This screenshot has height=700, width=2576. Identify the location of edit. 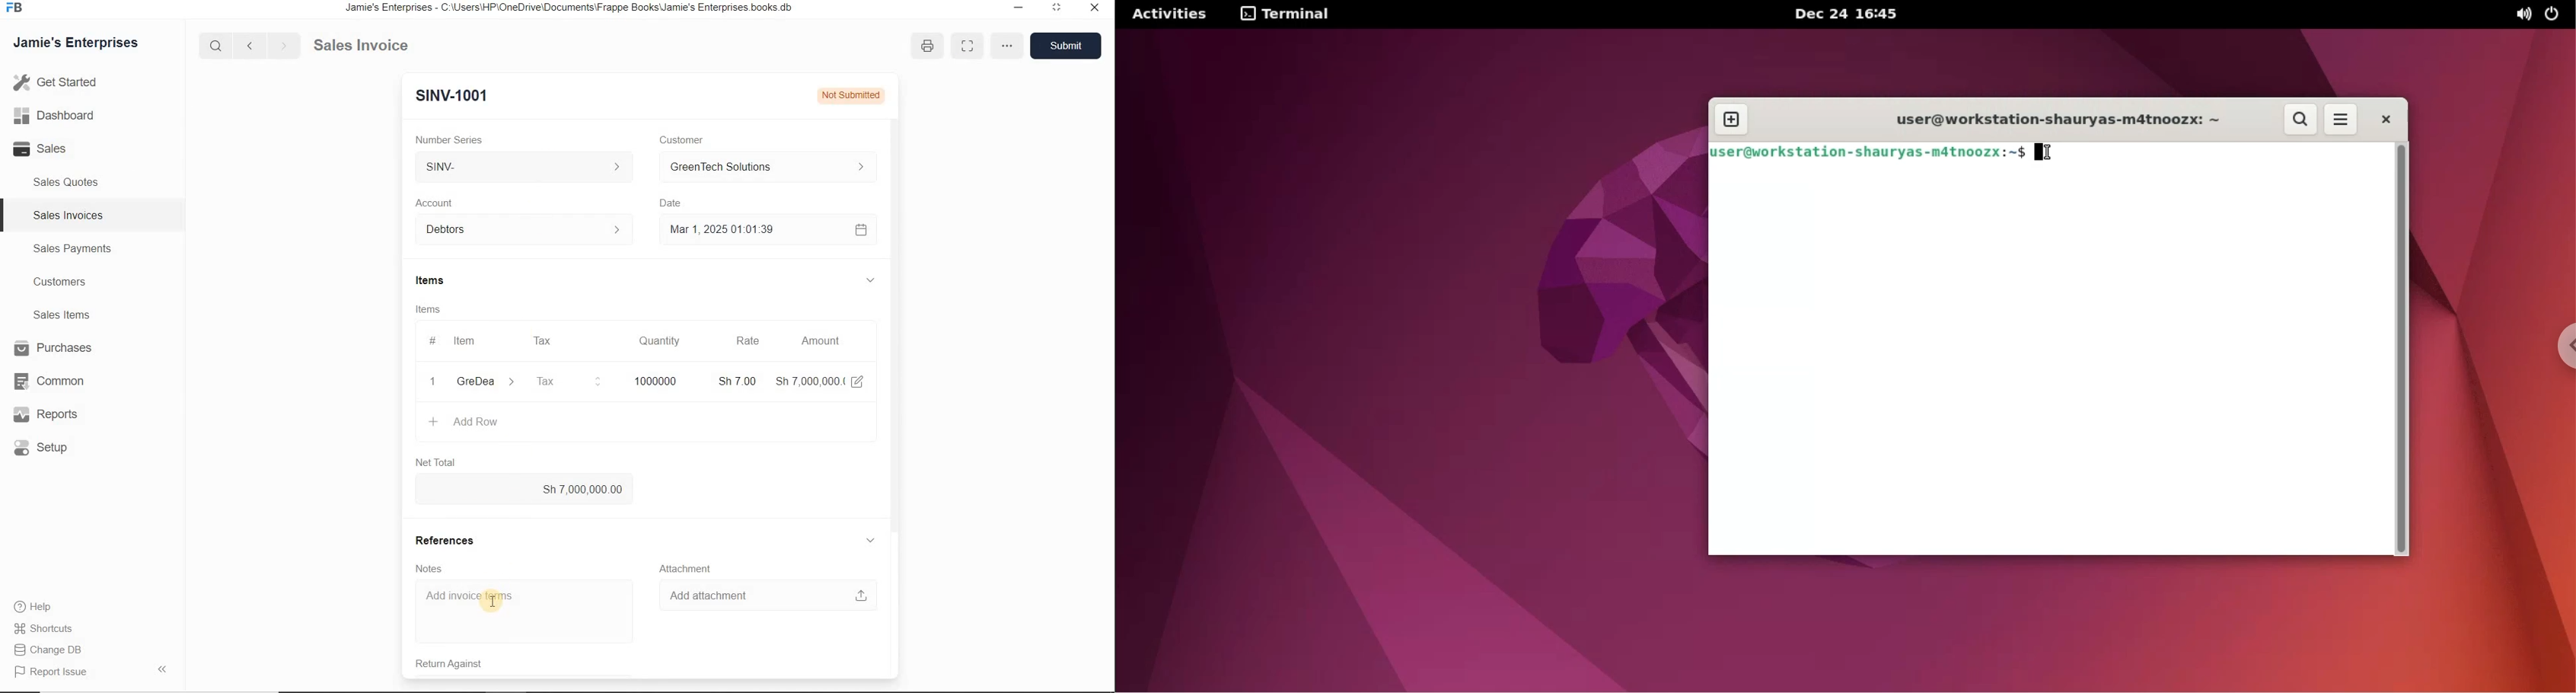
(858, 380).